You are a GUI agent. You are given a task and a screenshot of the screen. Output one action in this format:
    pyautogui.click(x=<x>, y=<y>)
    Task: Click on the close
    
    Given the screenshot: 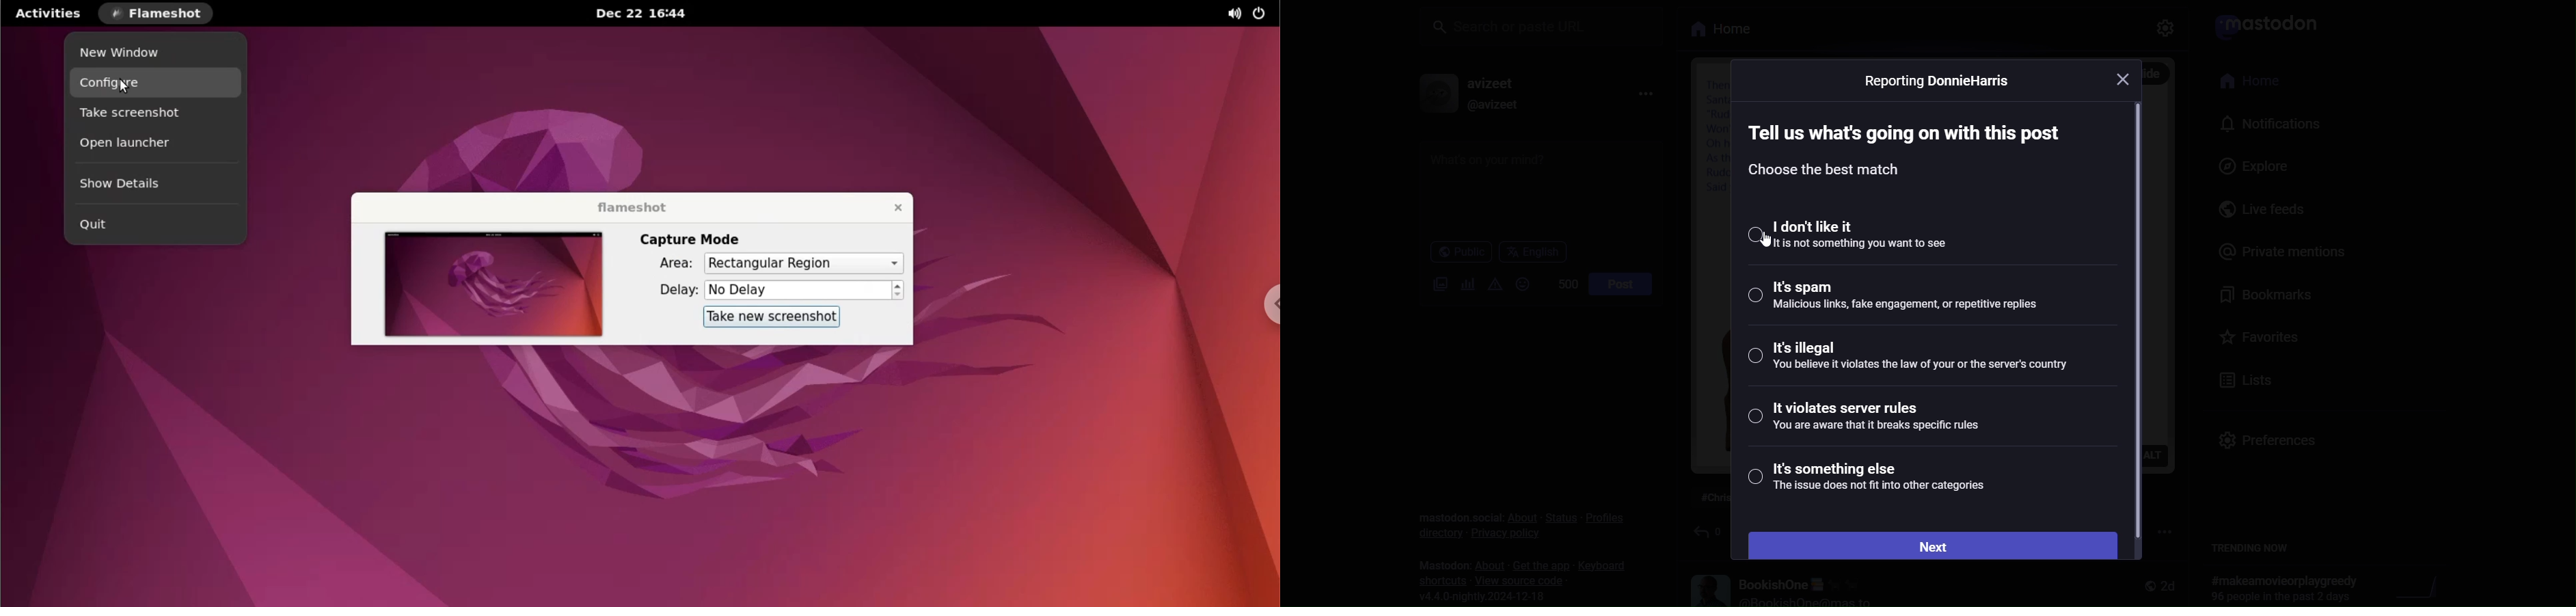 What is the action you would take?
    pyautogui.click(x=2128, y=78)
    